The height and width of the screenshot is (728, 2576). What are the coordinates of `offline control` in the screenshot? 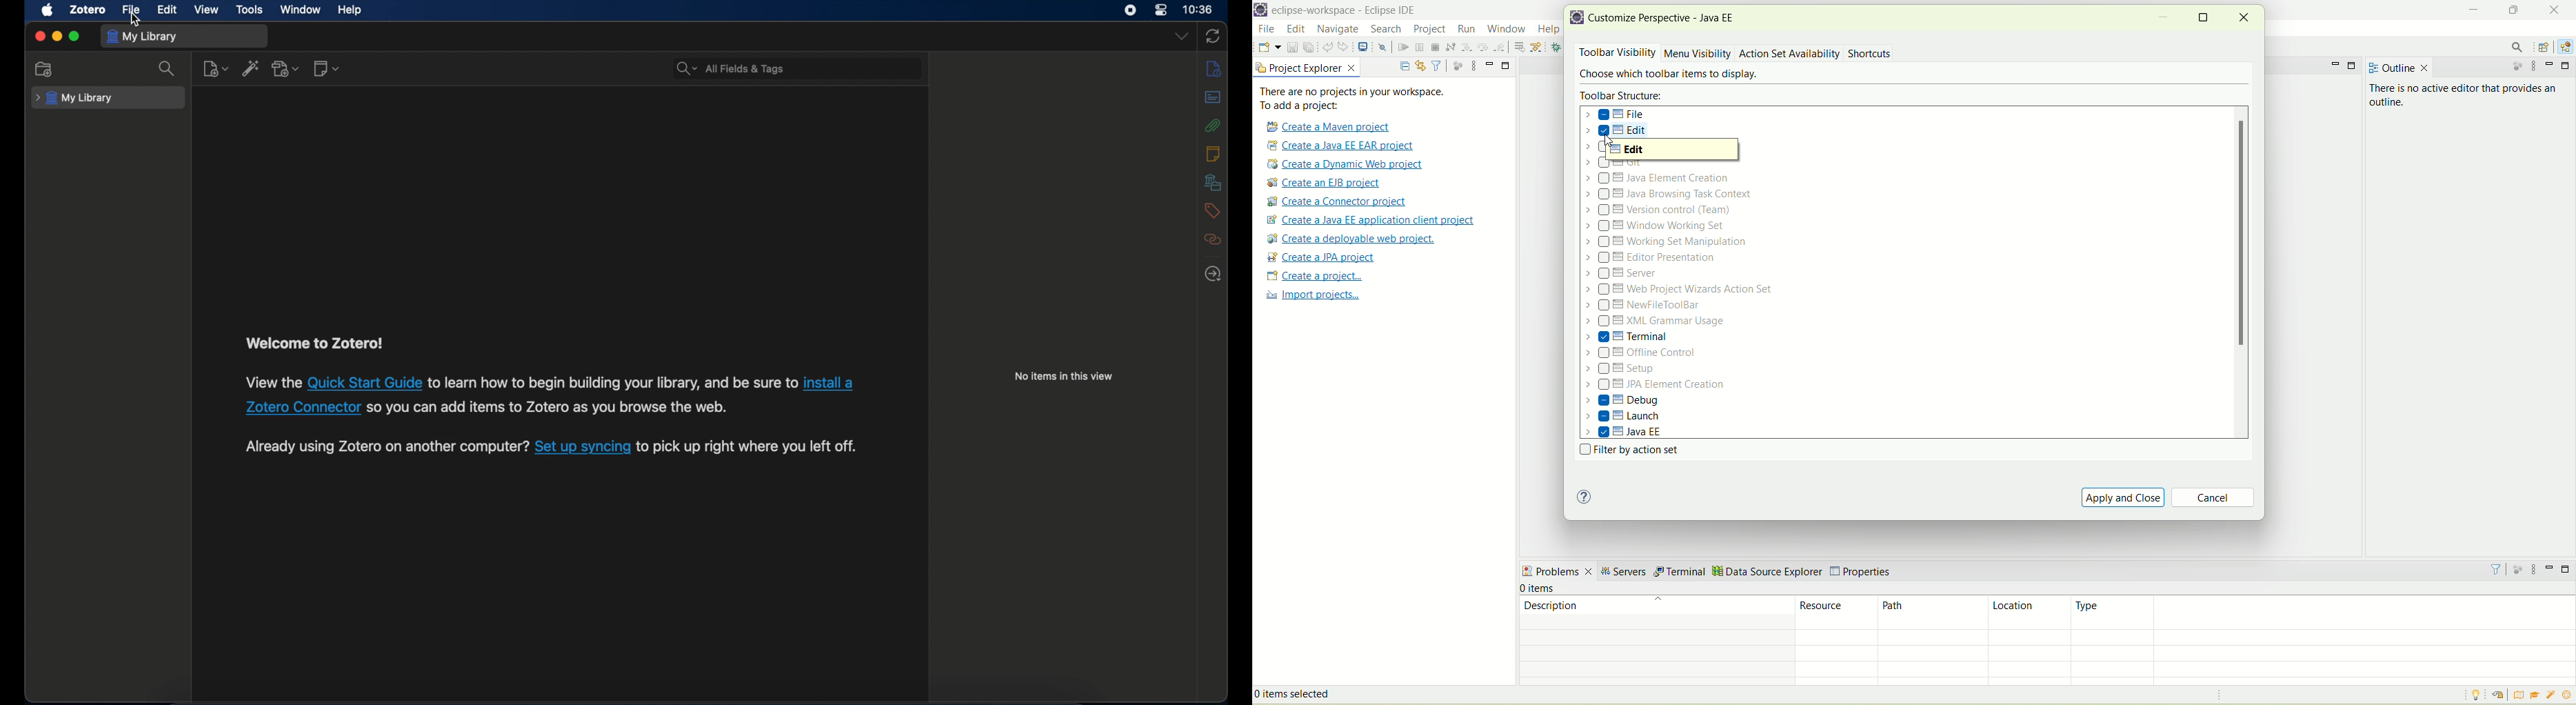 It's located at (1639, 353).